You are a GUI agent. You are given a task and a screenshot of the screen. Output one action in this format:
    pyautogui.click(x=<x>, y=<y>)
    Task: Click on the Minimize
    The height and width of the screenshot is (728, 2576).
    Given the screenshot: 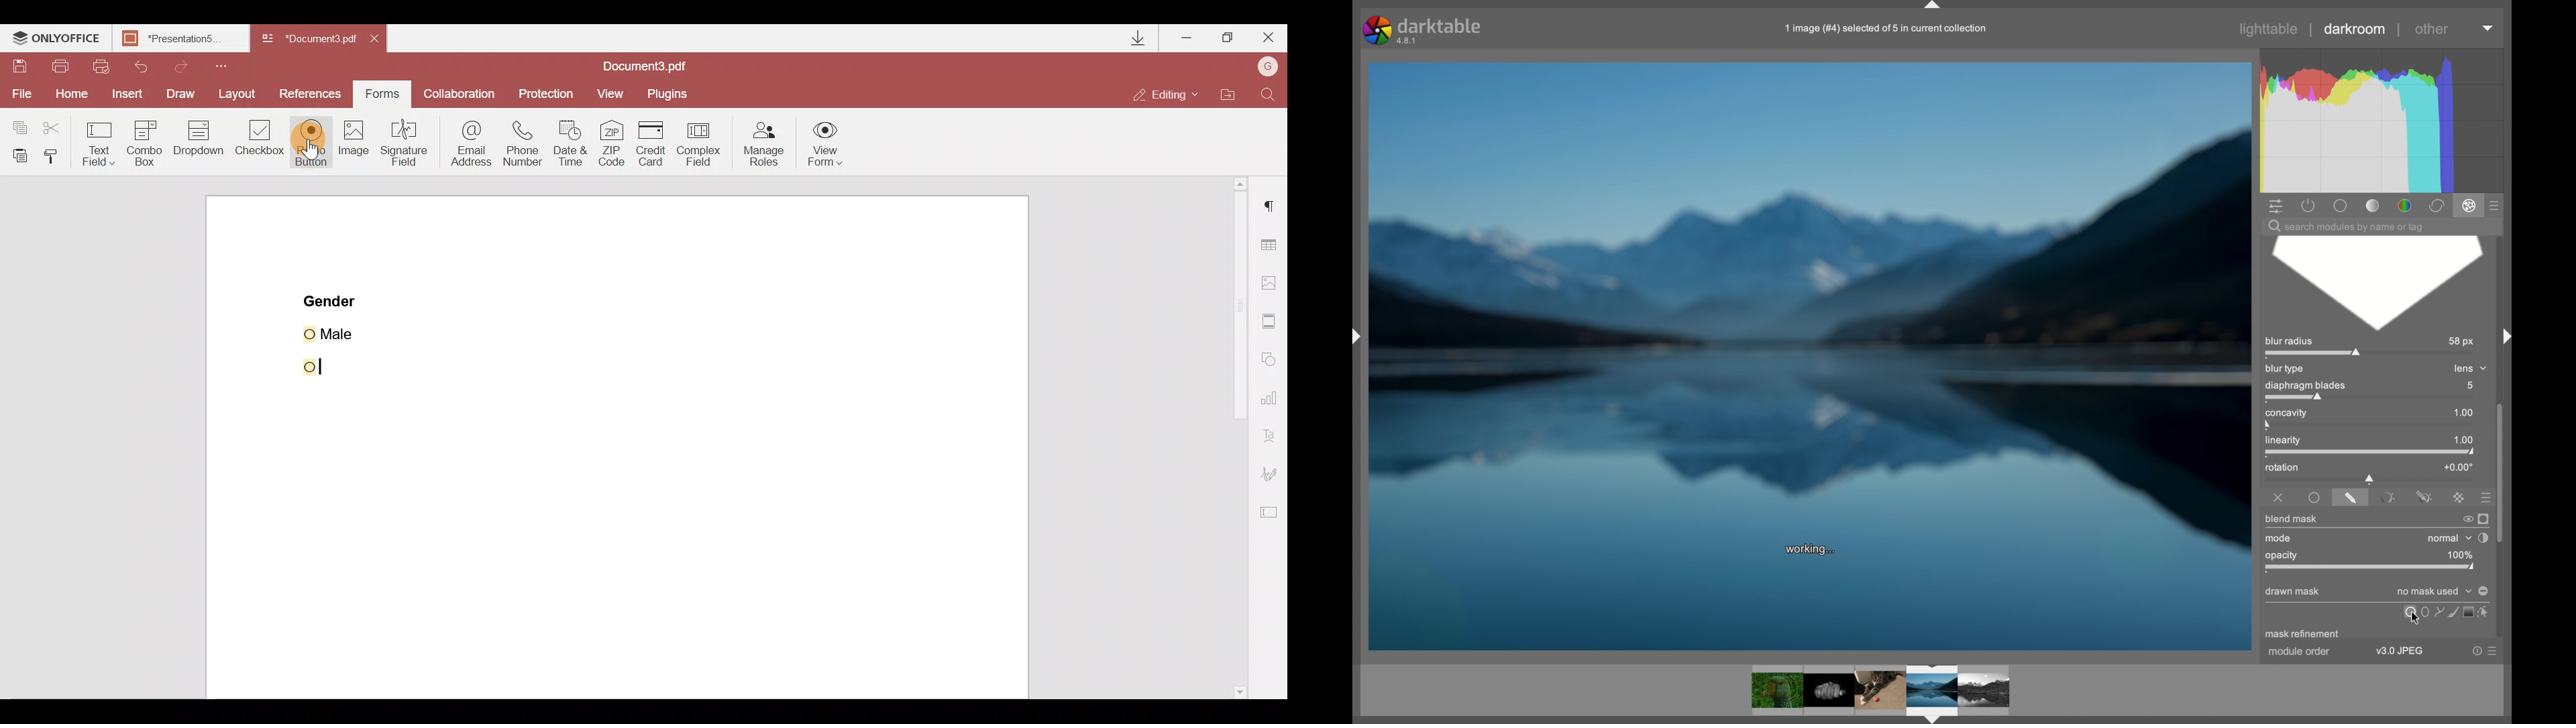 What is the action you would take?
    pyautogui.click(x=1186, y=37)
    